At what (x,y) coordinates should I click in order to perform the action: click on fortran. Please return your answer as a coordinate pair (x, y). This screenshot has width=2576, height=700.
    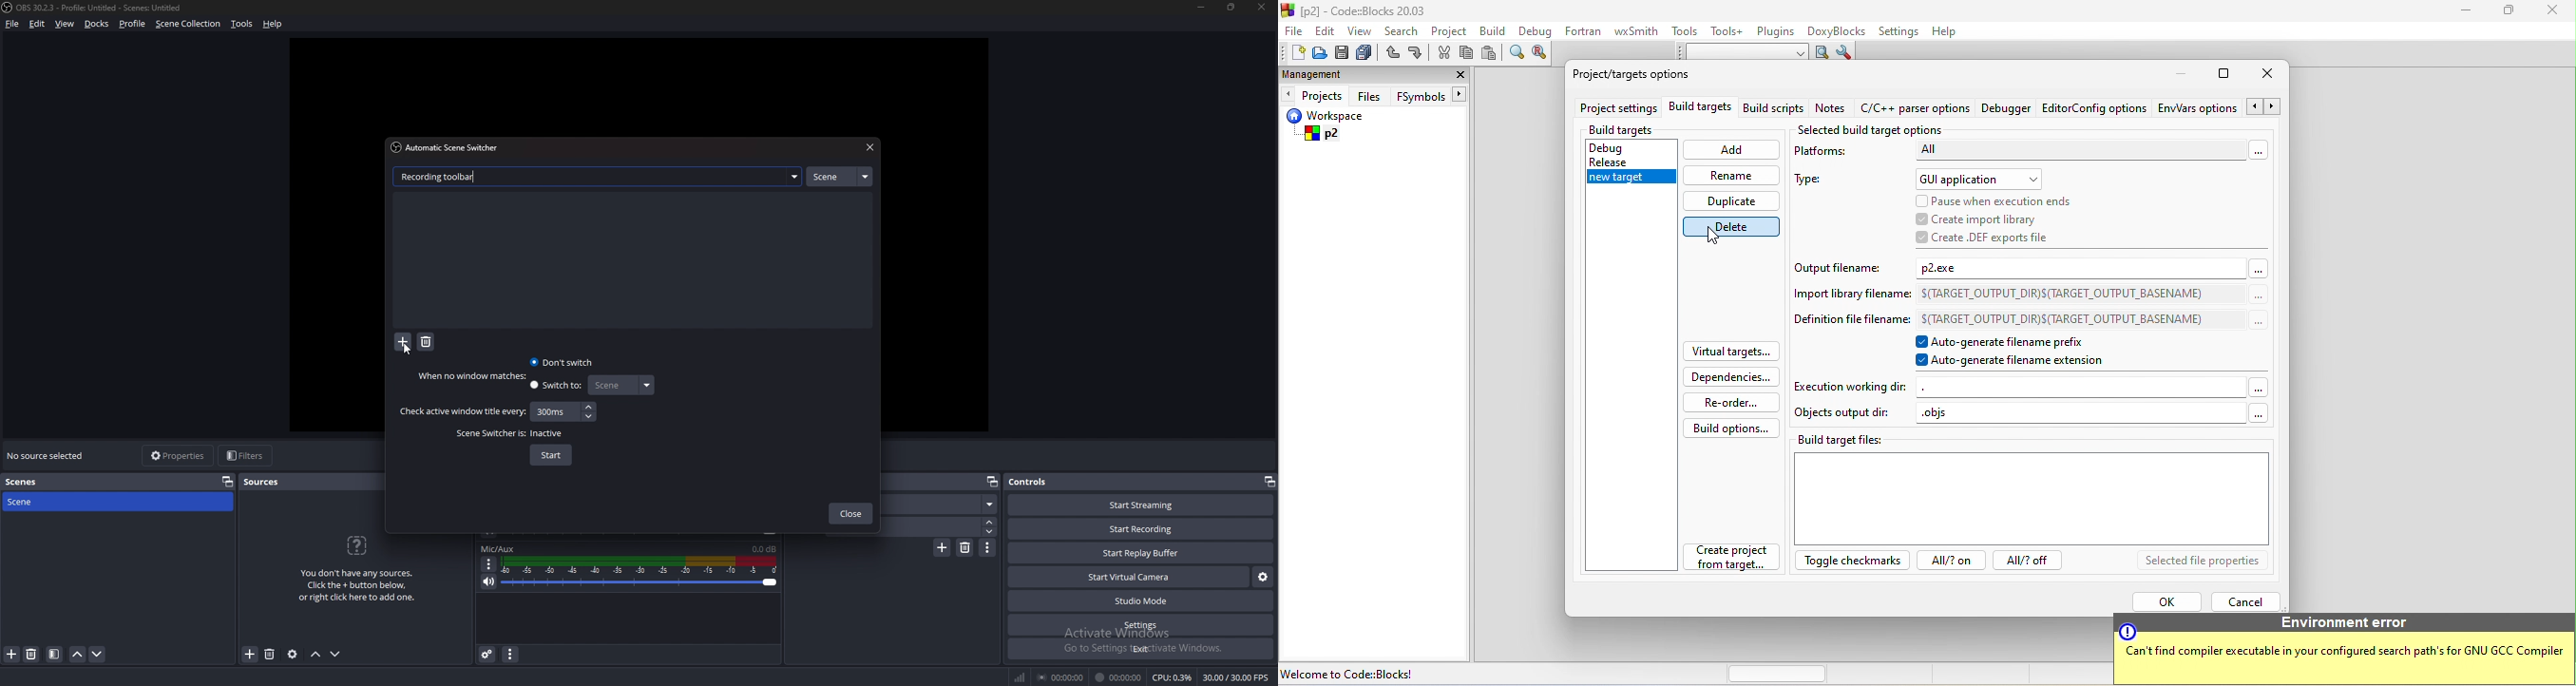
    Looking at the image, I should click on (1586, 34).